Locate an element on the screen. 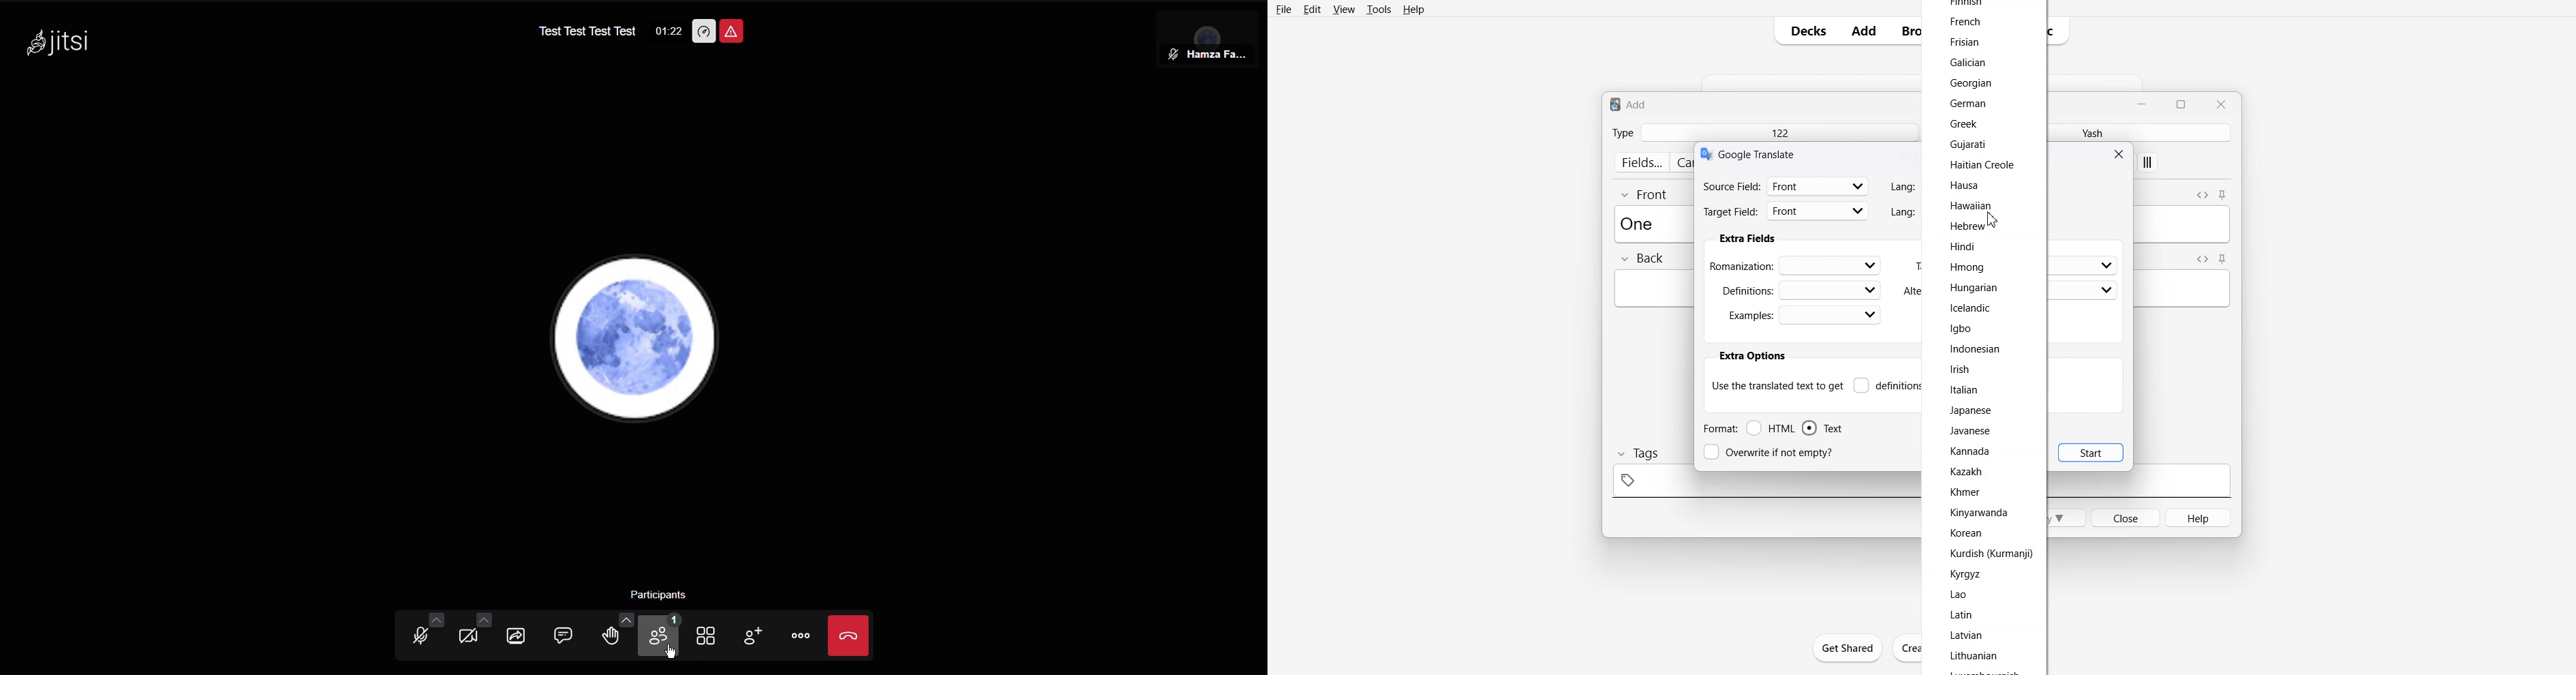 This screenshot has width=2576, height=700. Close is located at coordinates (2220, 104).